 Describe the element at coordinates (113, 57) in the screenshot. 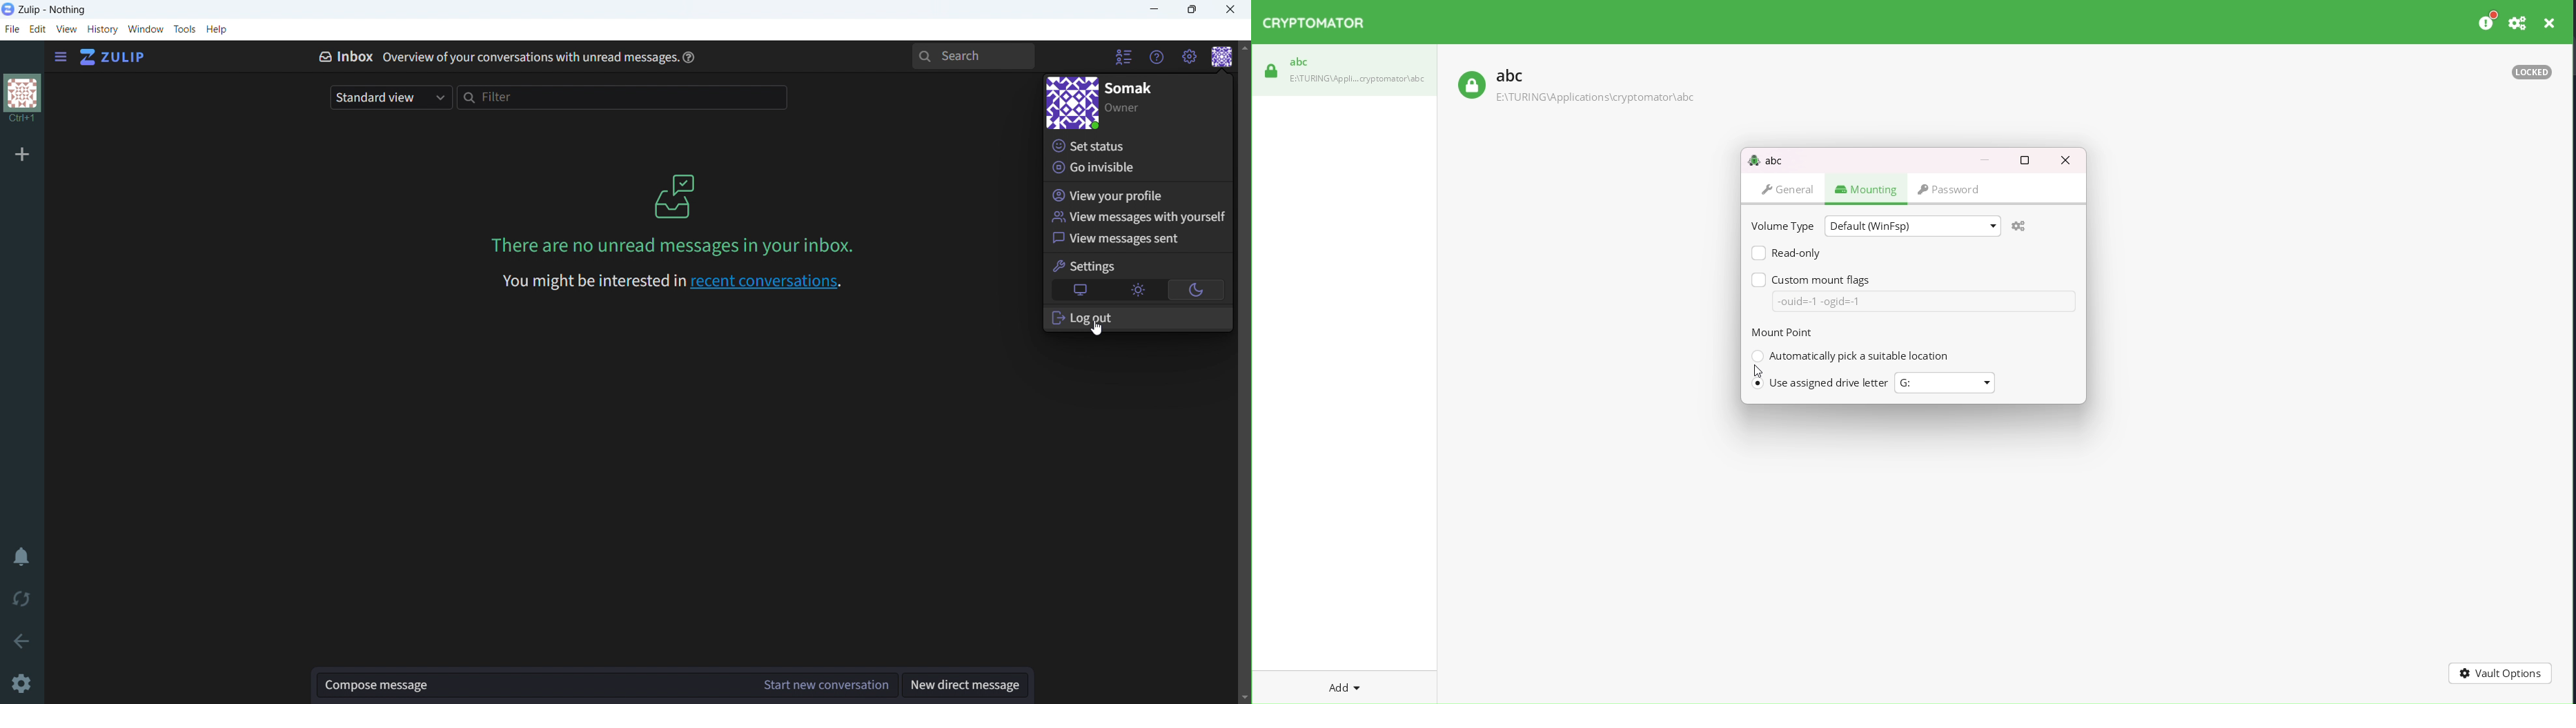

I see `go to home view (inbox)` at that location.